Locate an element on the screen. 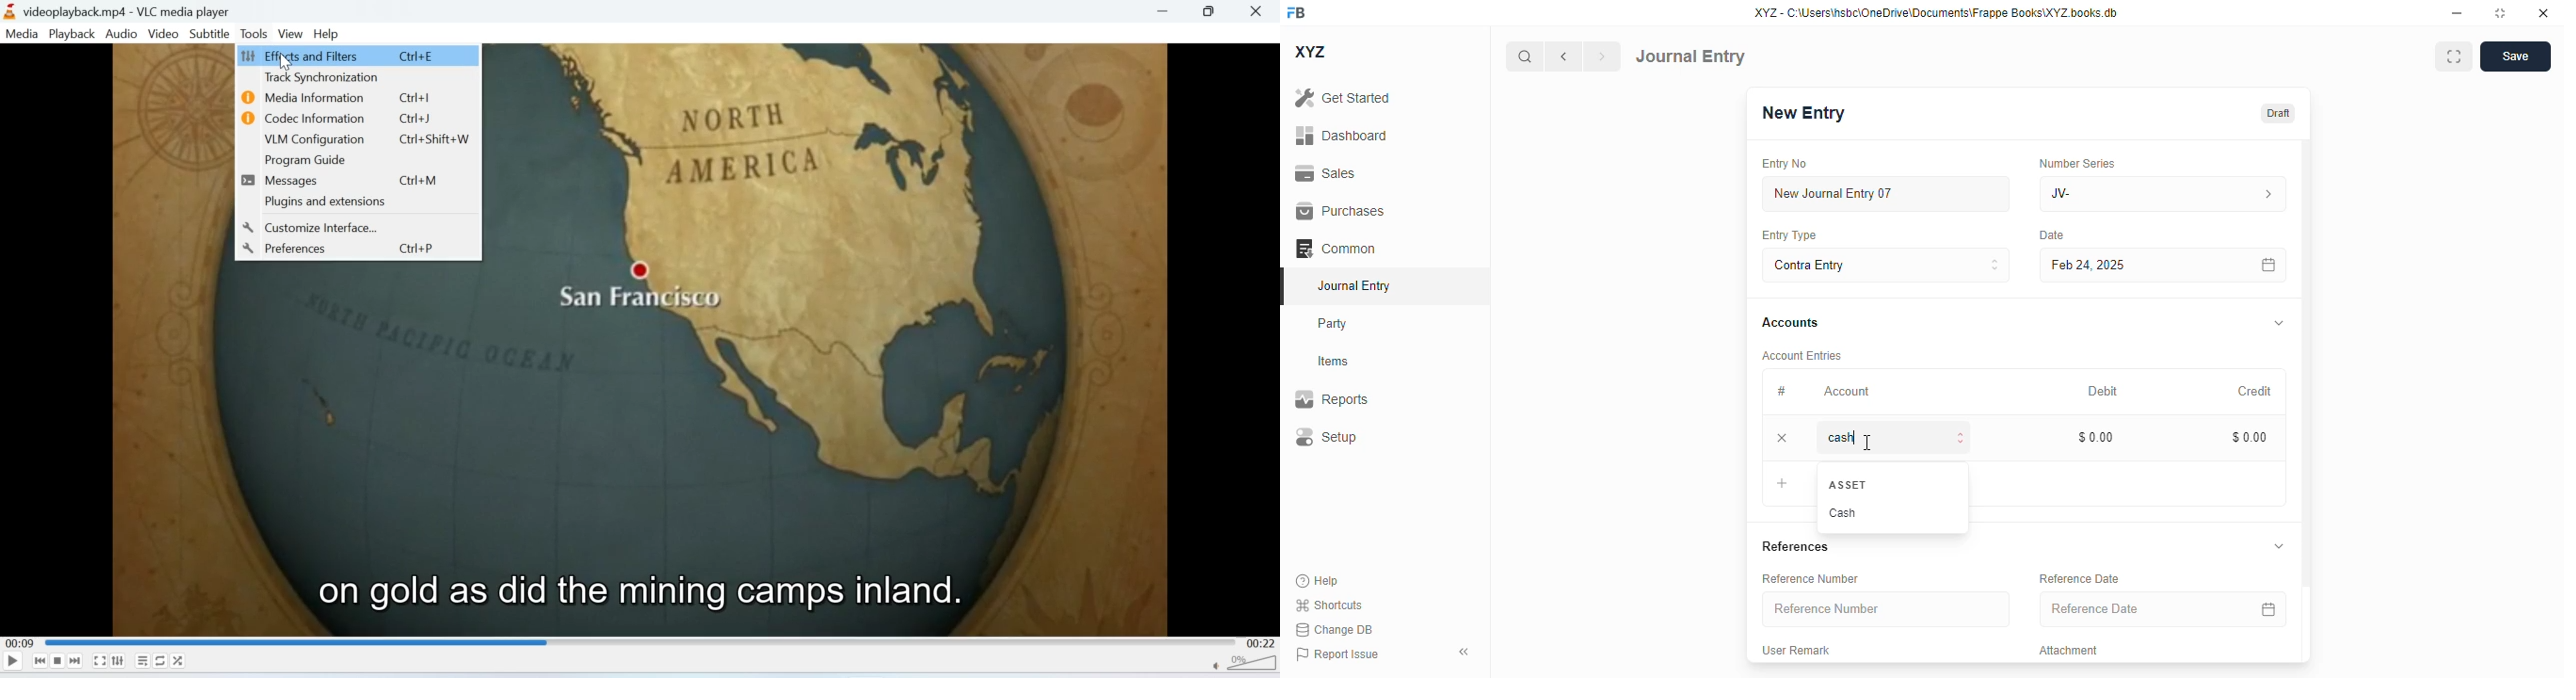  reference date is located at coordinates (2127, 609).